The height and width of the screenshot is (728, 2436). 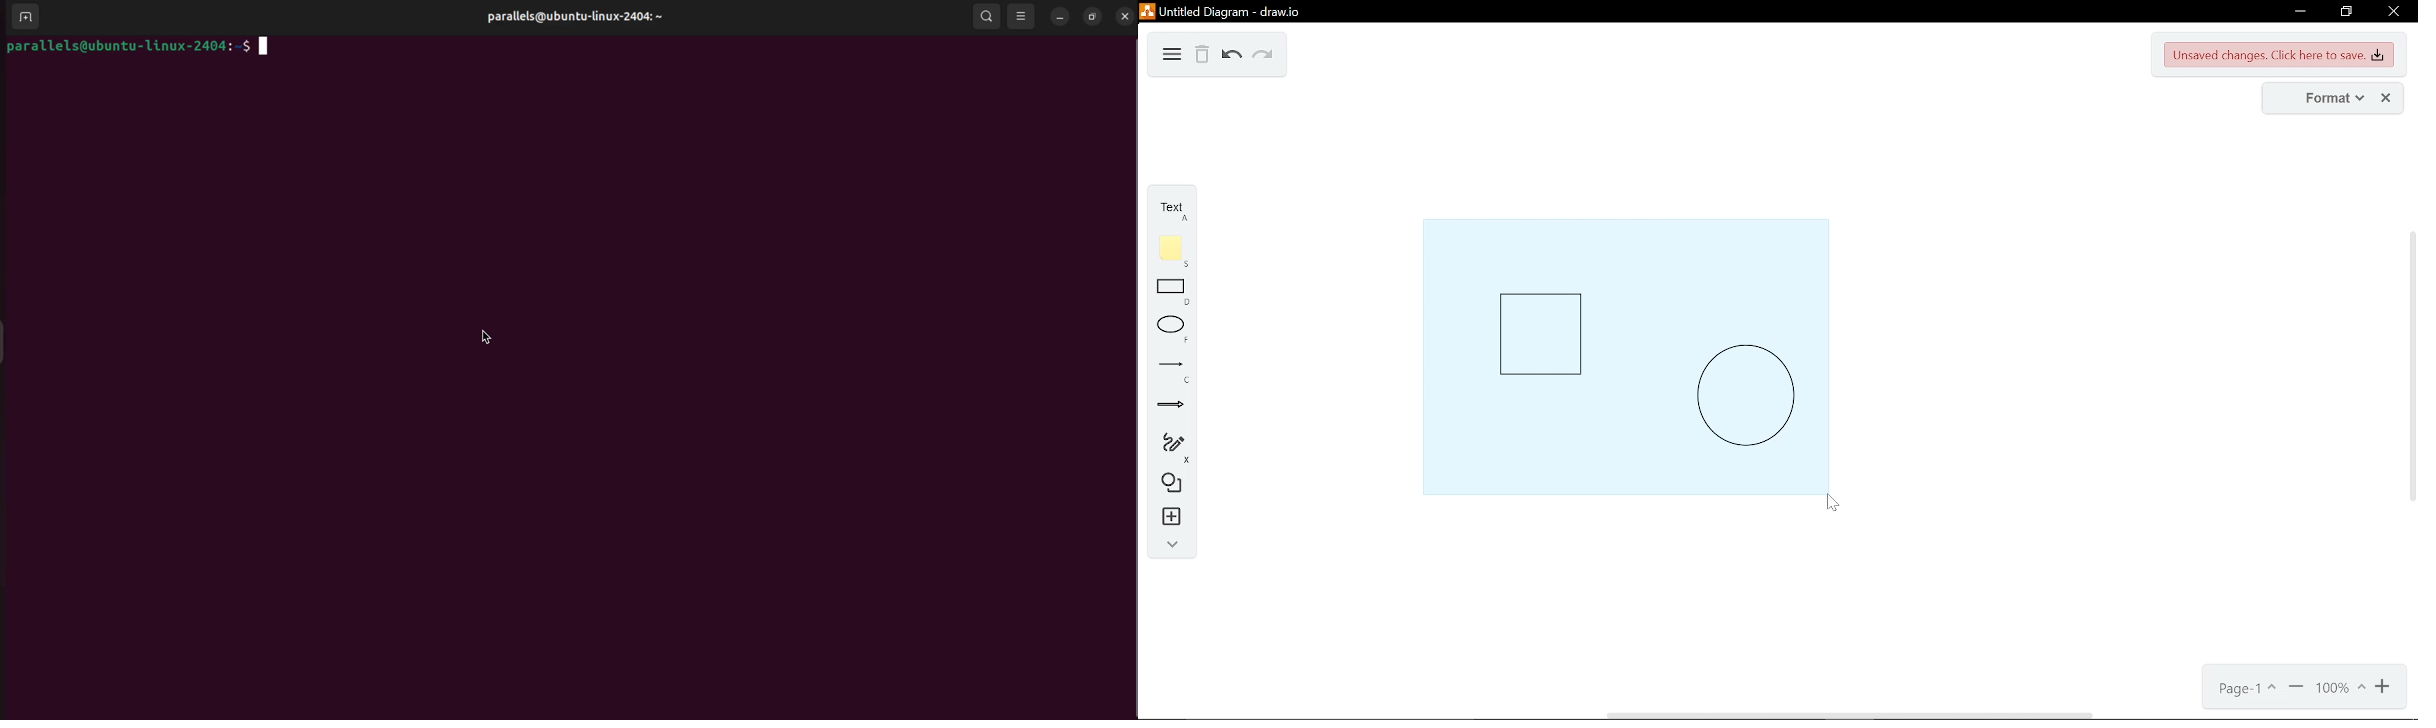 What do you see at coordinates (1233, 55) in the screenshot?
I see `undo` at bounding box center [1233, 55].